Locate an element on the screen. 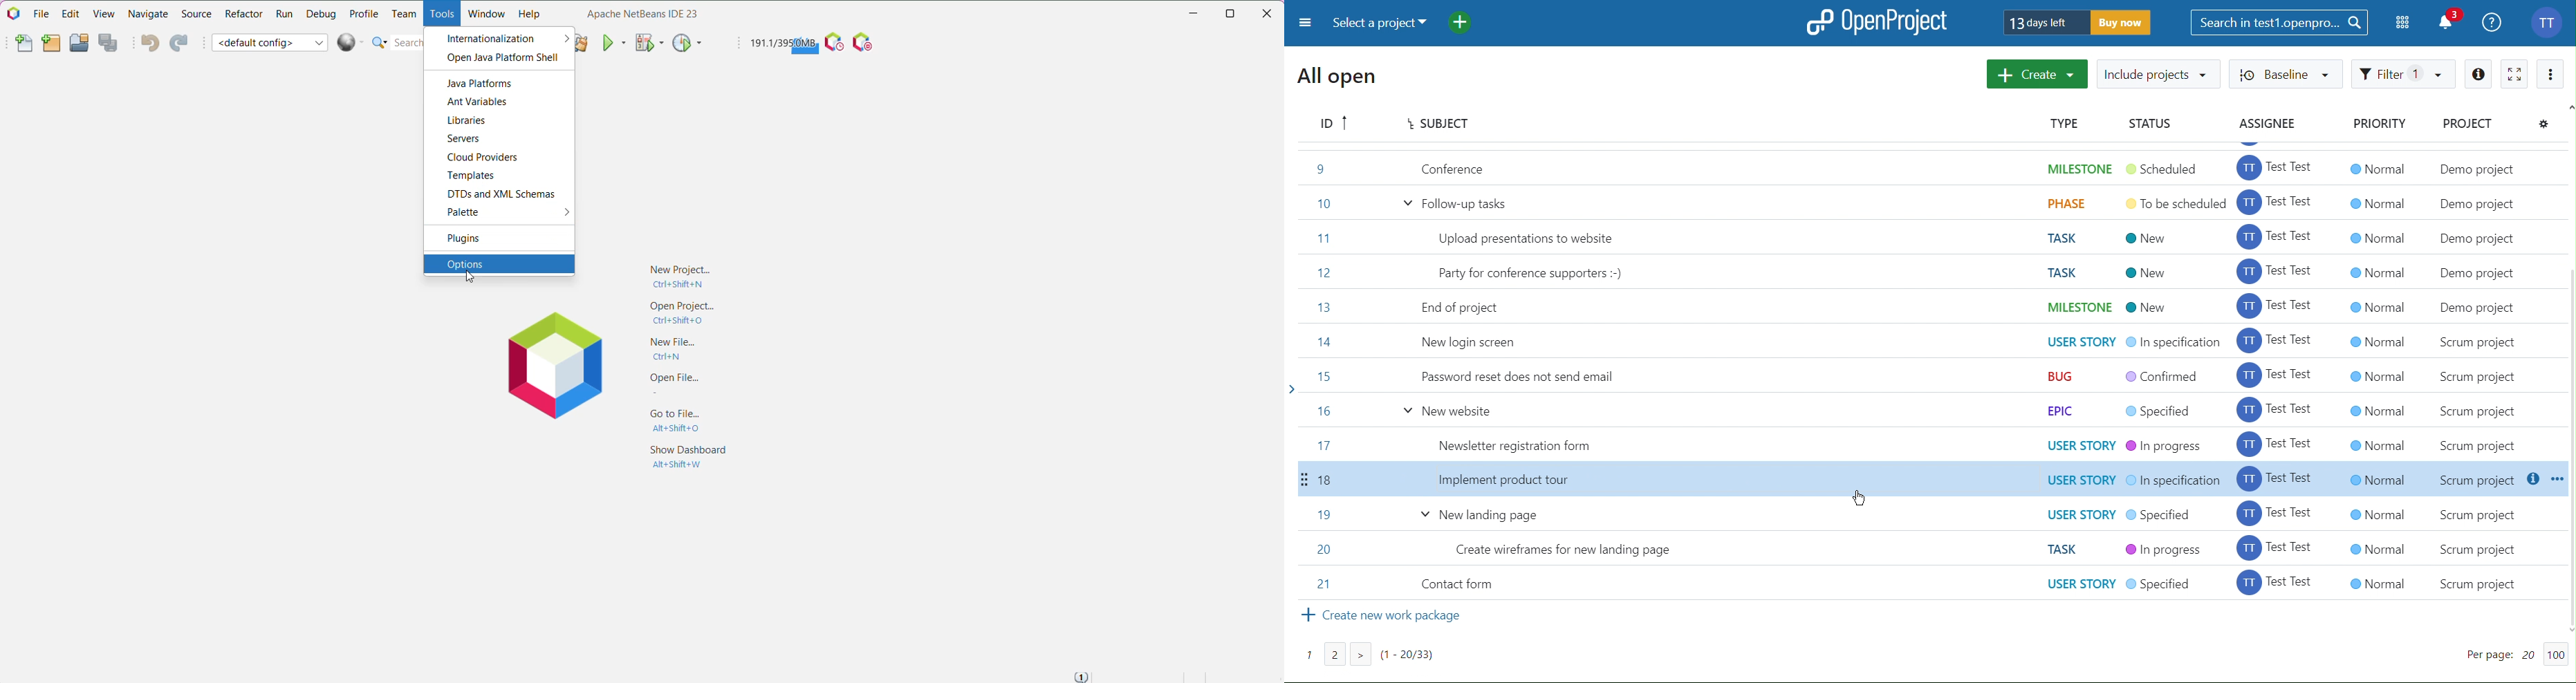  New Project is located at coordinates (50, 44).